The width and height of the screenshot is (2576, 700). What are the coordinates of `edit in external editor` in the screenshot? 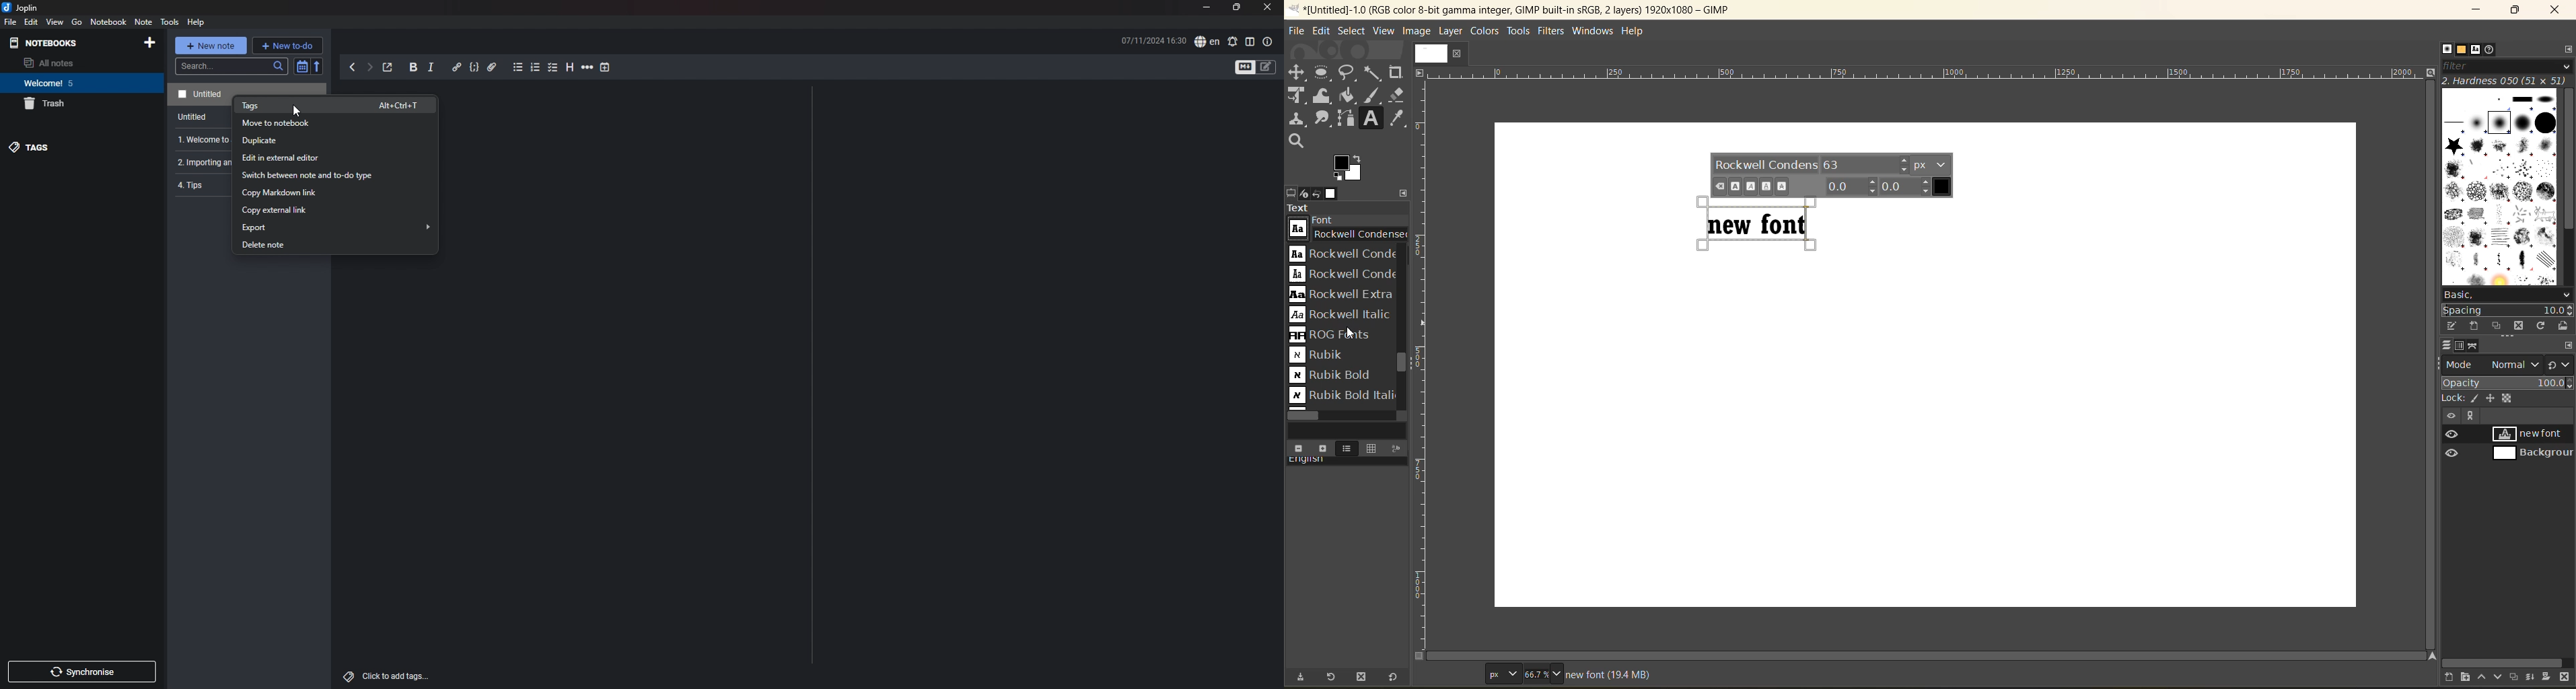 It's located at (332, 157).